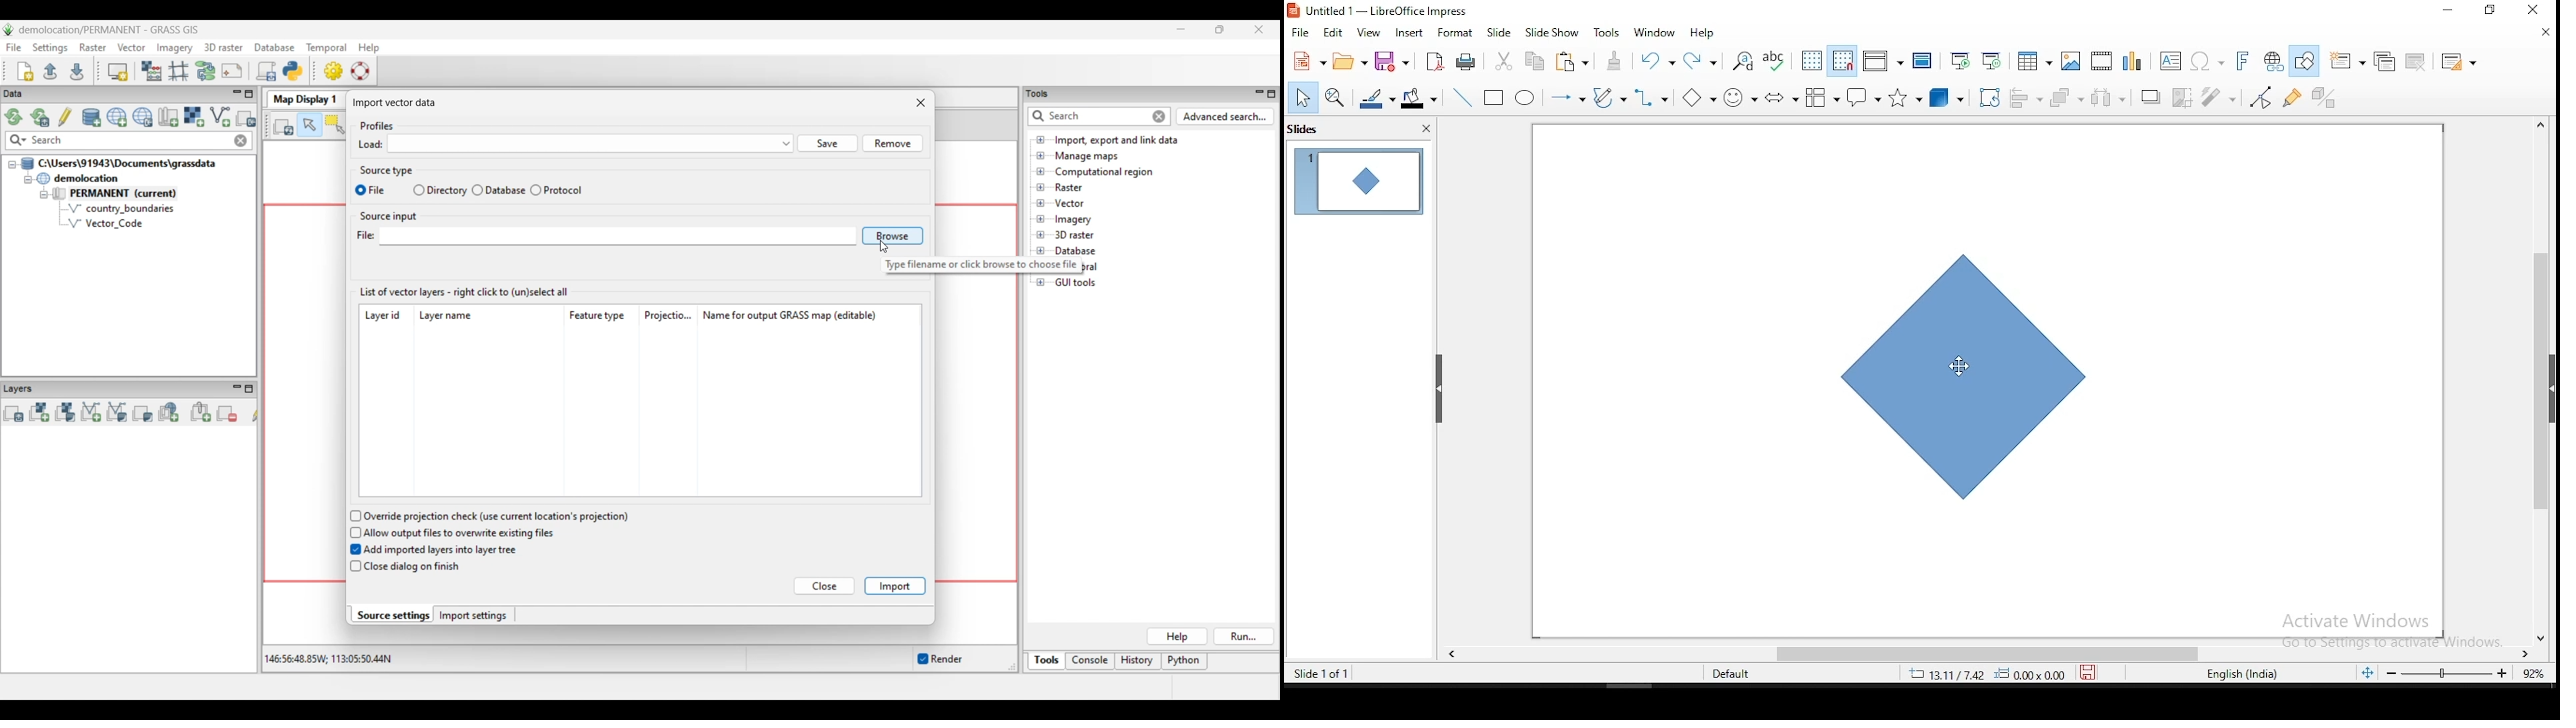 The image size is (2576, 728). Describe the element at coordinates (2208, 62) in the screenshot. I see `` at that location.